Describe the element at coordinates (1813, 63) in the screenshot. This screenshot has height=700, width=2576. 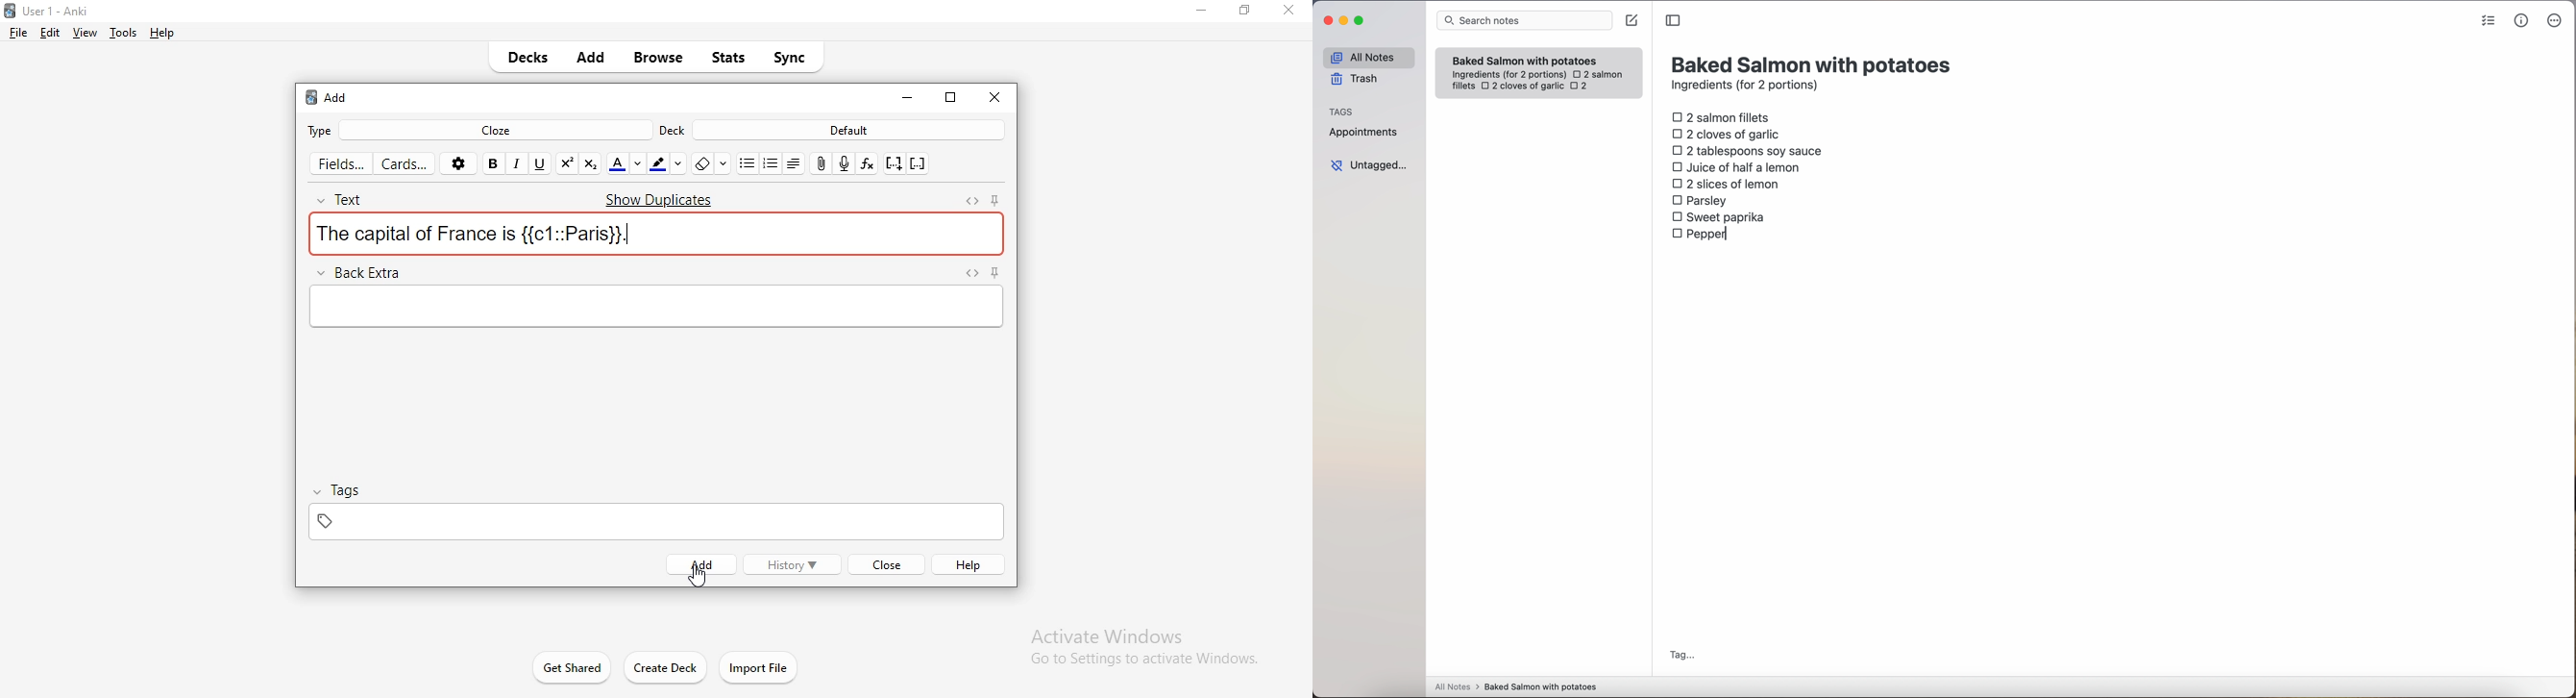
I see `title: Baked Salmon with potatoes` at that location.